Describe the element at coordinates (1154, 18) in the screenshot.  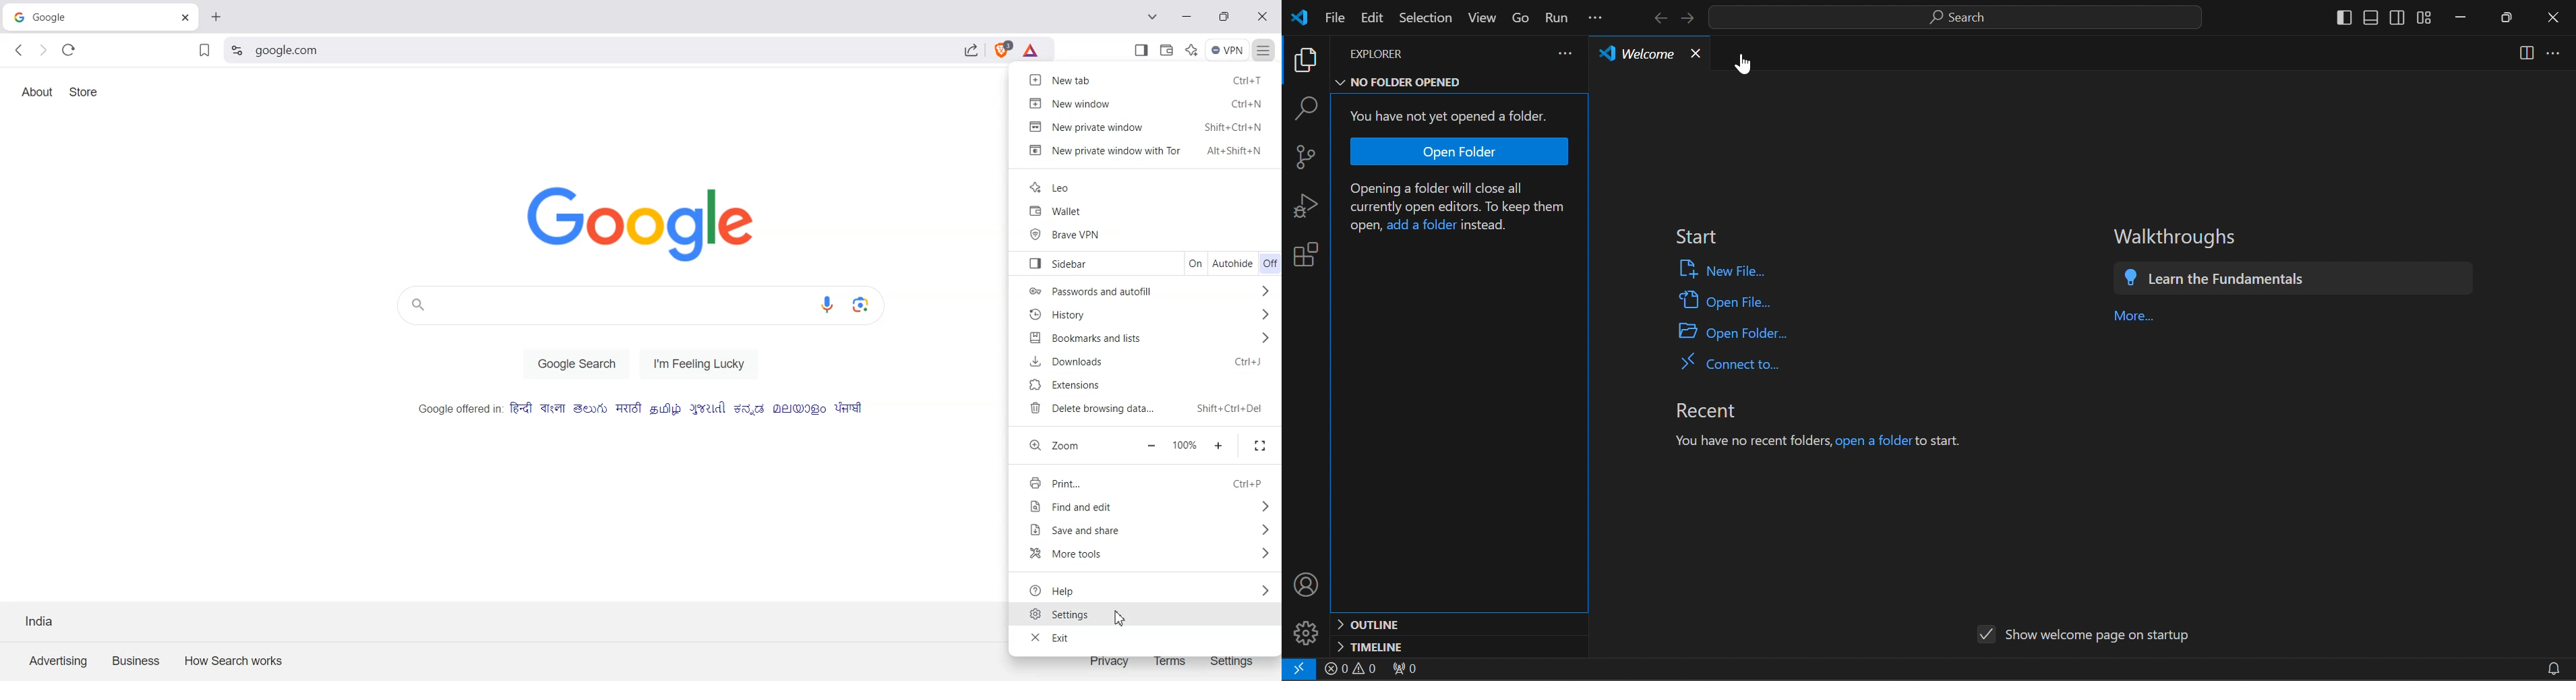
I see `Search tab` at that location.